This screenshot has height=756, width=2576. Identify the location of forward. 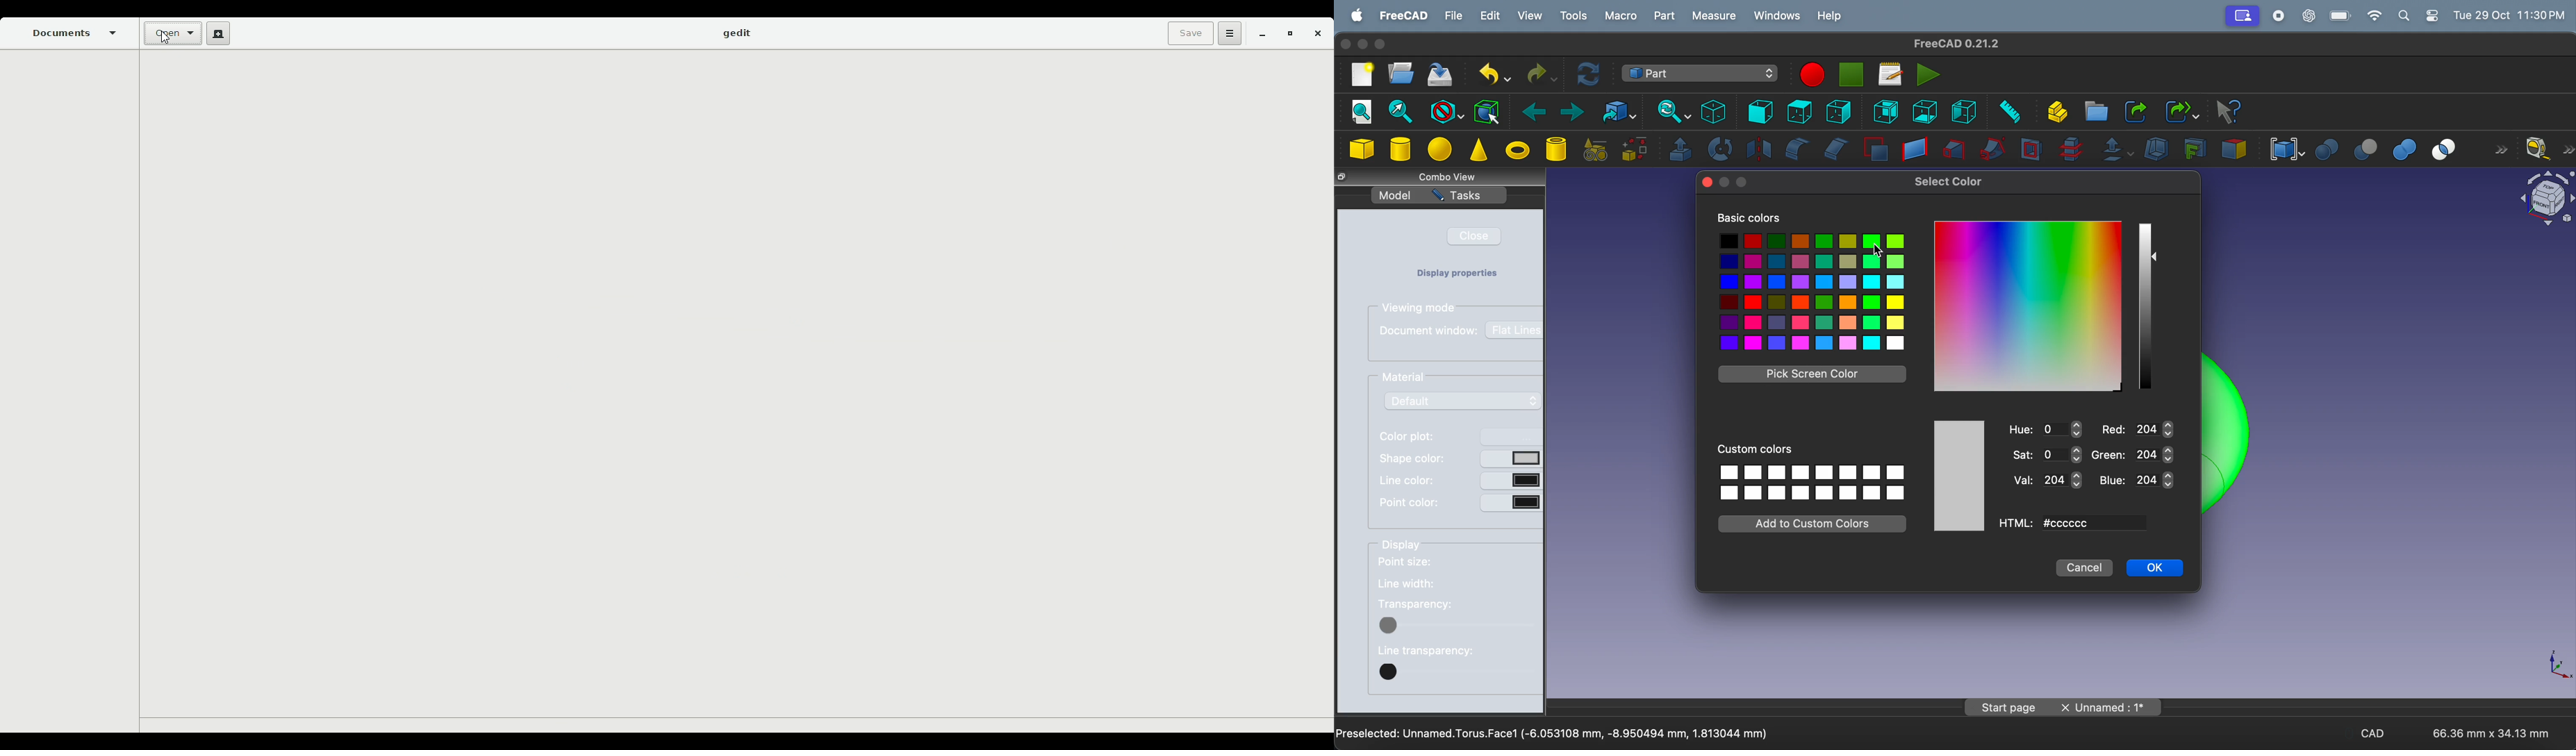
(2500, 148).